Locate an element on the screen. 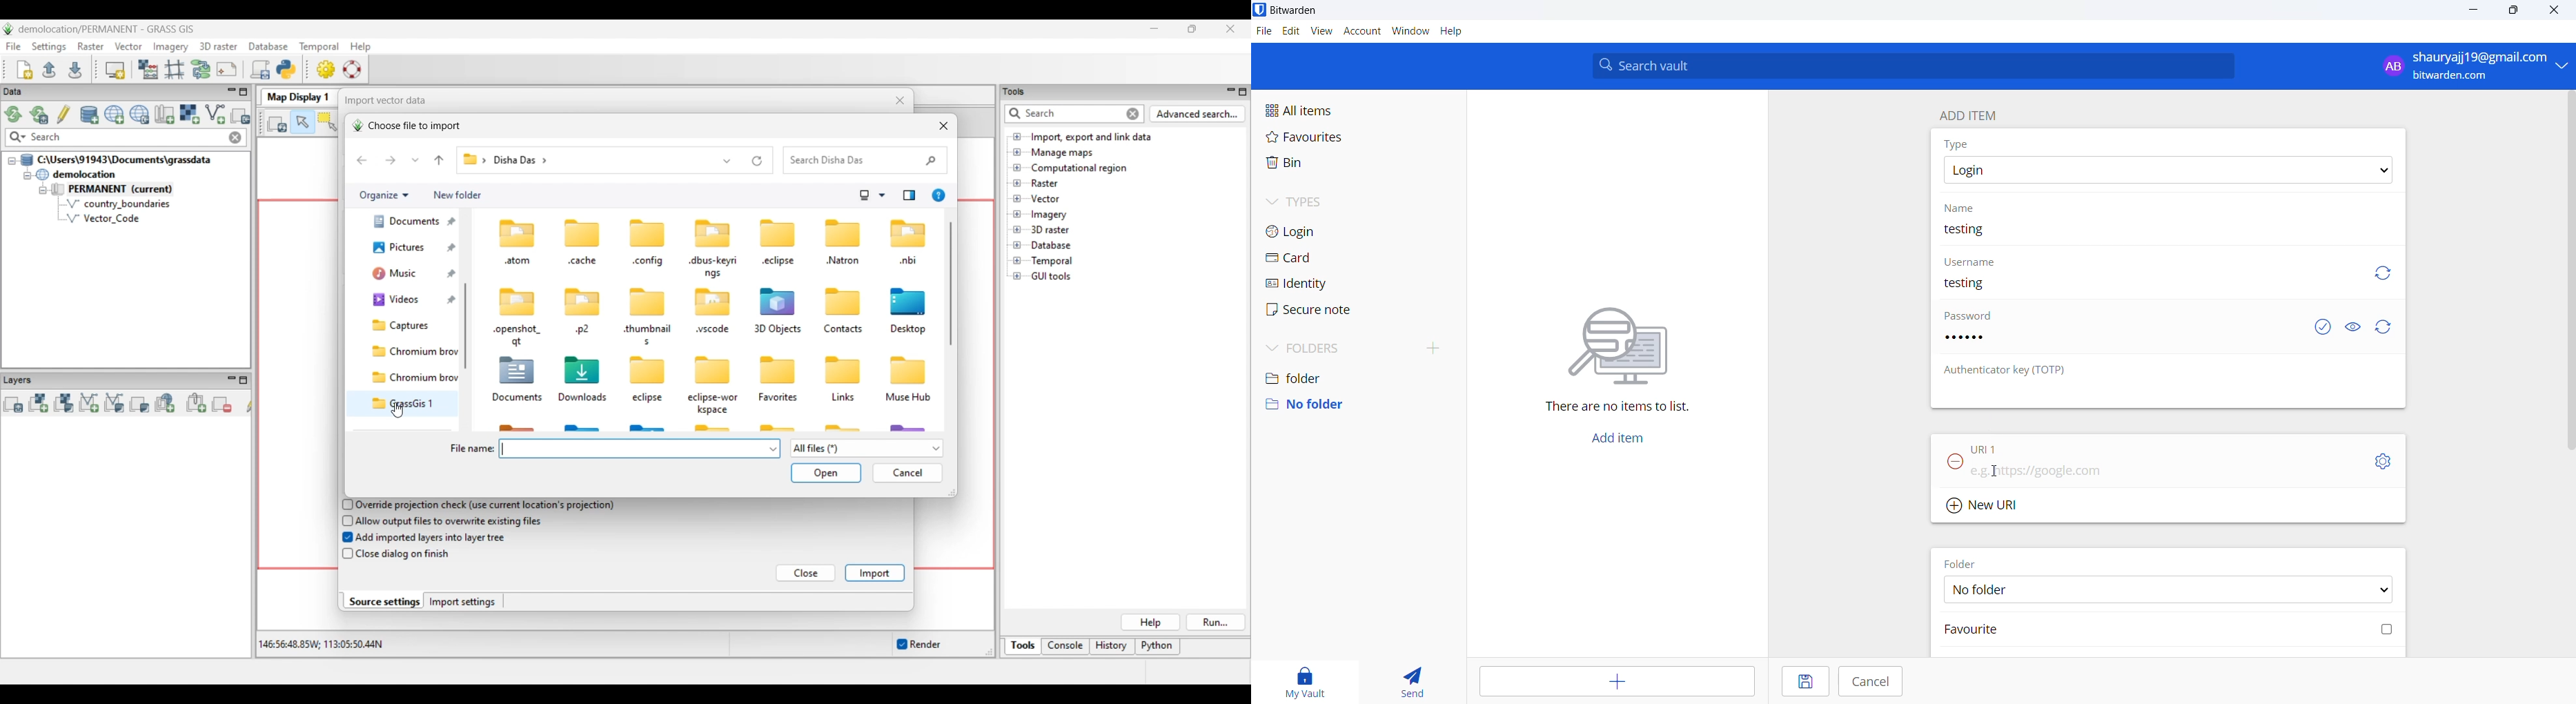 The height and width of the screenshot is (728, 2576). cursor is located at coordinates (1994, 471).